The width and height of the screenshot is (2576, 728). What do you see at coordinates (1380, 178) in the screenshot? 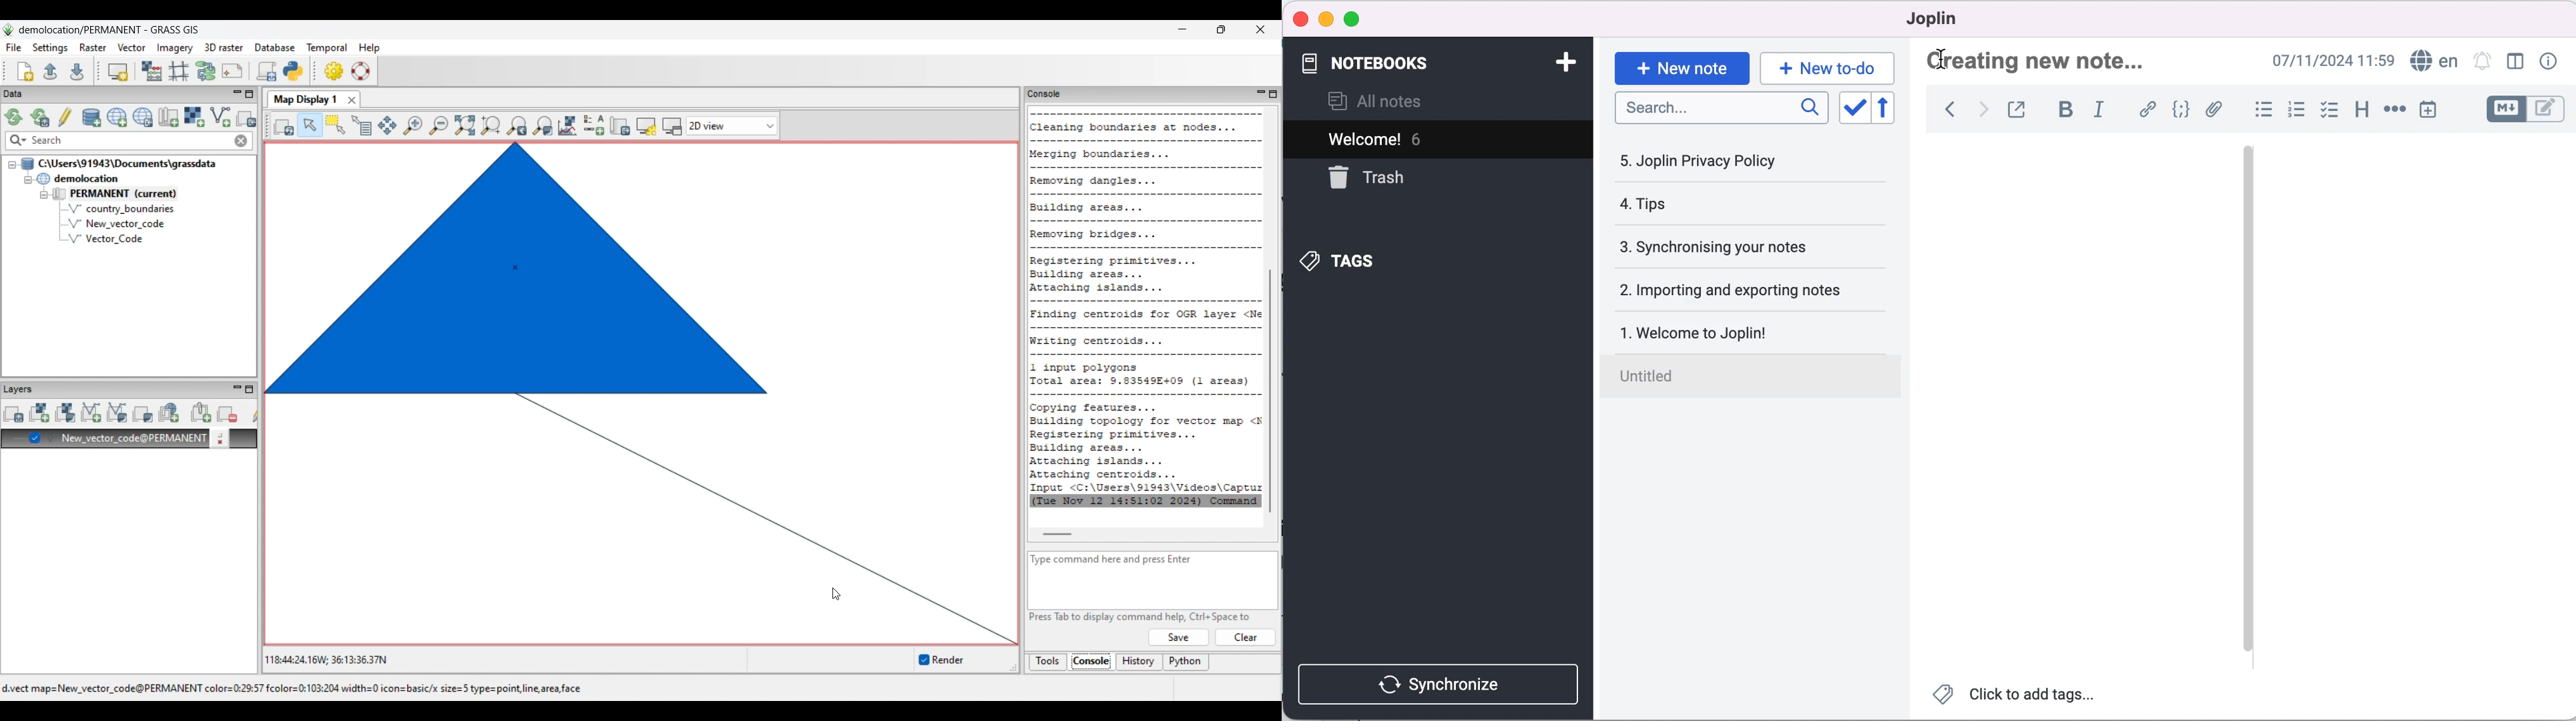
I see `trash` at bounding box center [1380, 178].